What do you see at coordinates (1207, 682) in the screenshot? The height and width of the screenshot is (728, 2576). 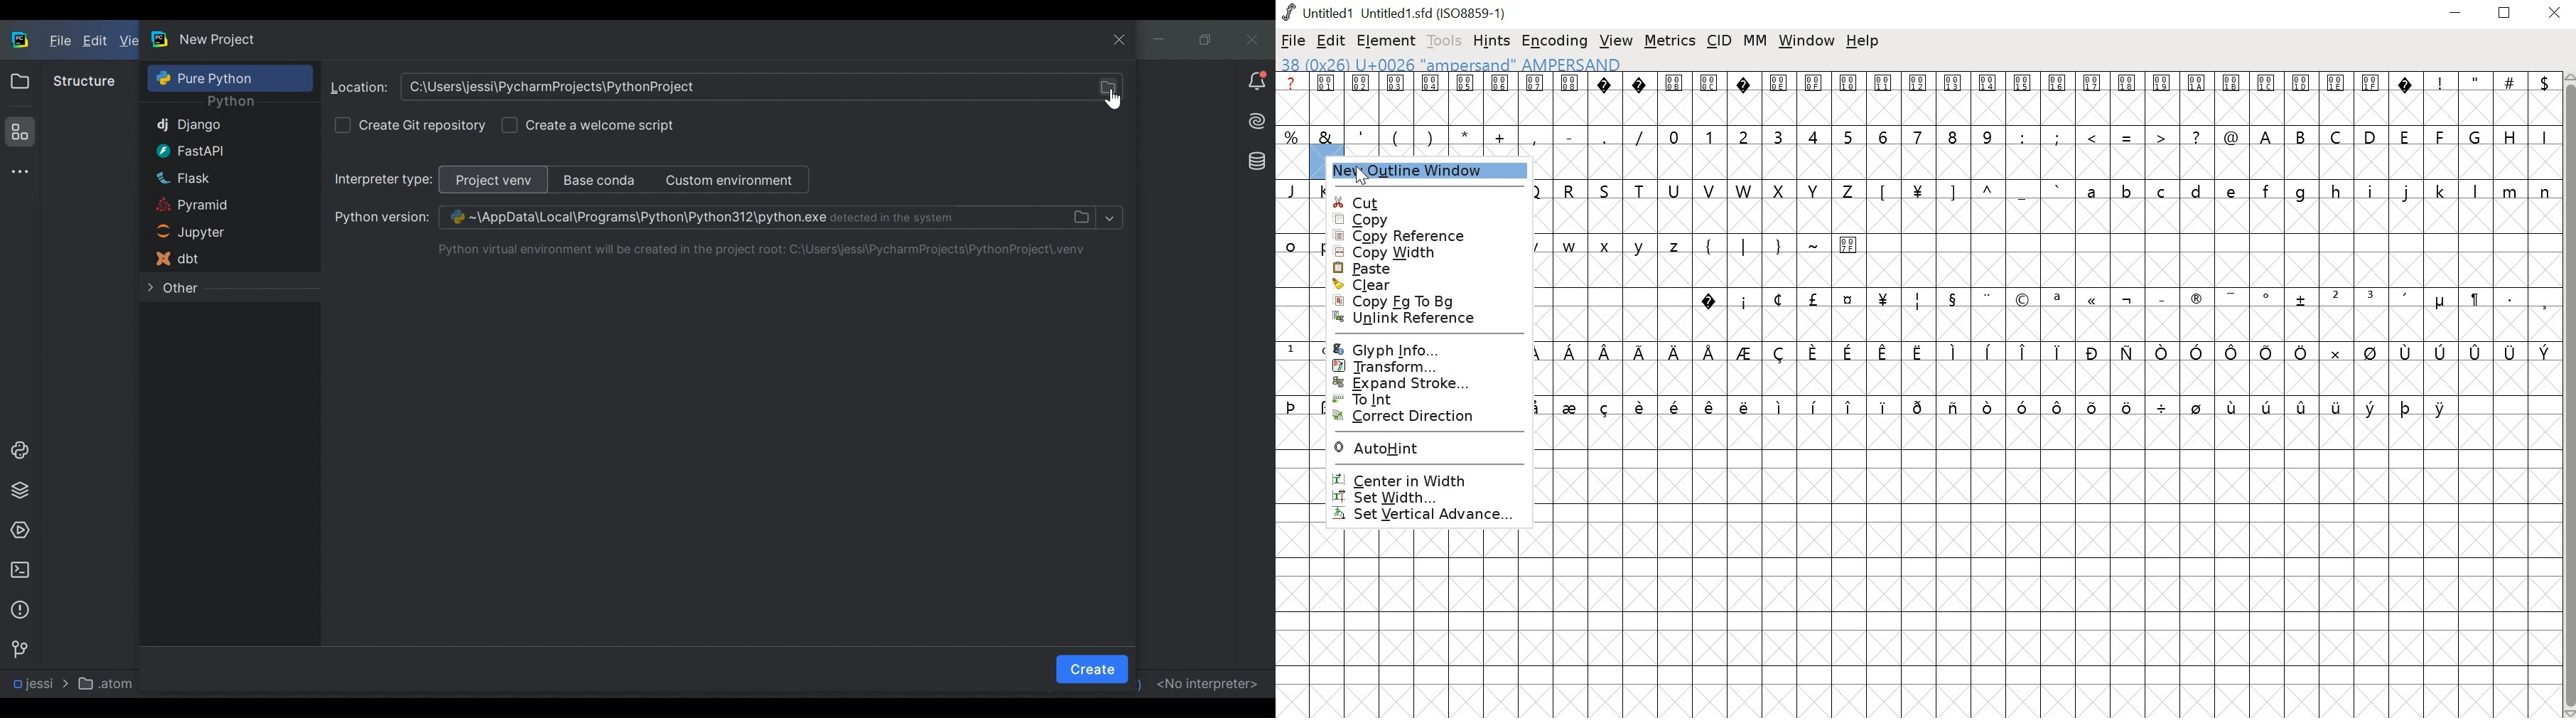 I see `<No interpreter>` at bounding box center [1207, 682].